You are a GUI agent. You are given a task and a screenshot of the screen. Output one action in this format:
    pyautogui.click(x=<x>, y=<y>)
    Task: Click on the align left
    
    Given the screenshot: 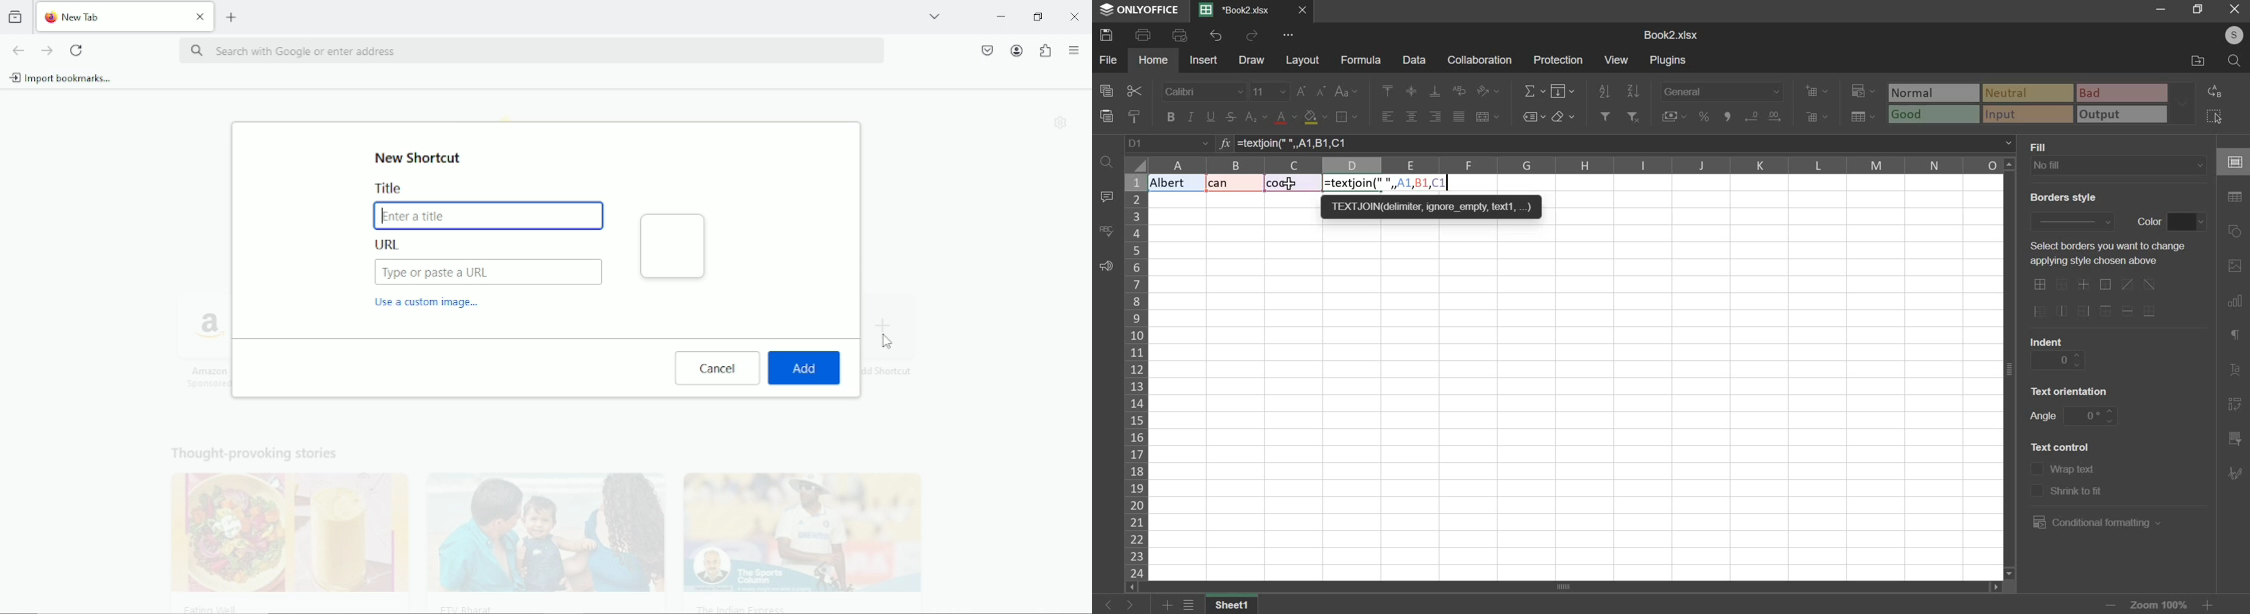 What is the action you would take?
    pyautogui.click(x=1388, y=116)
    